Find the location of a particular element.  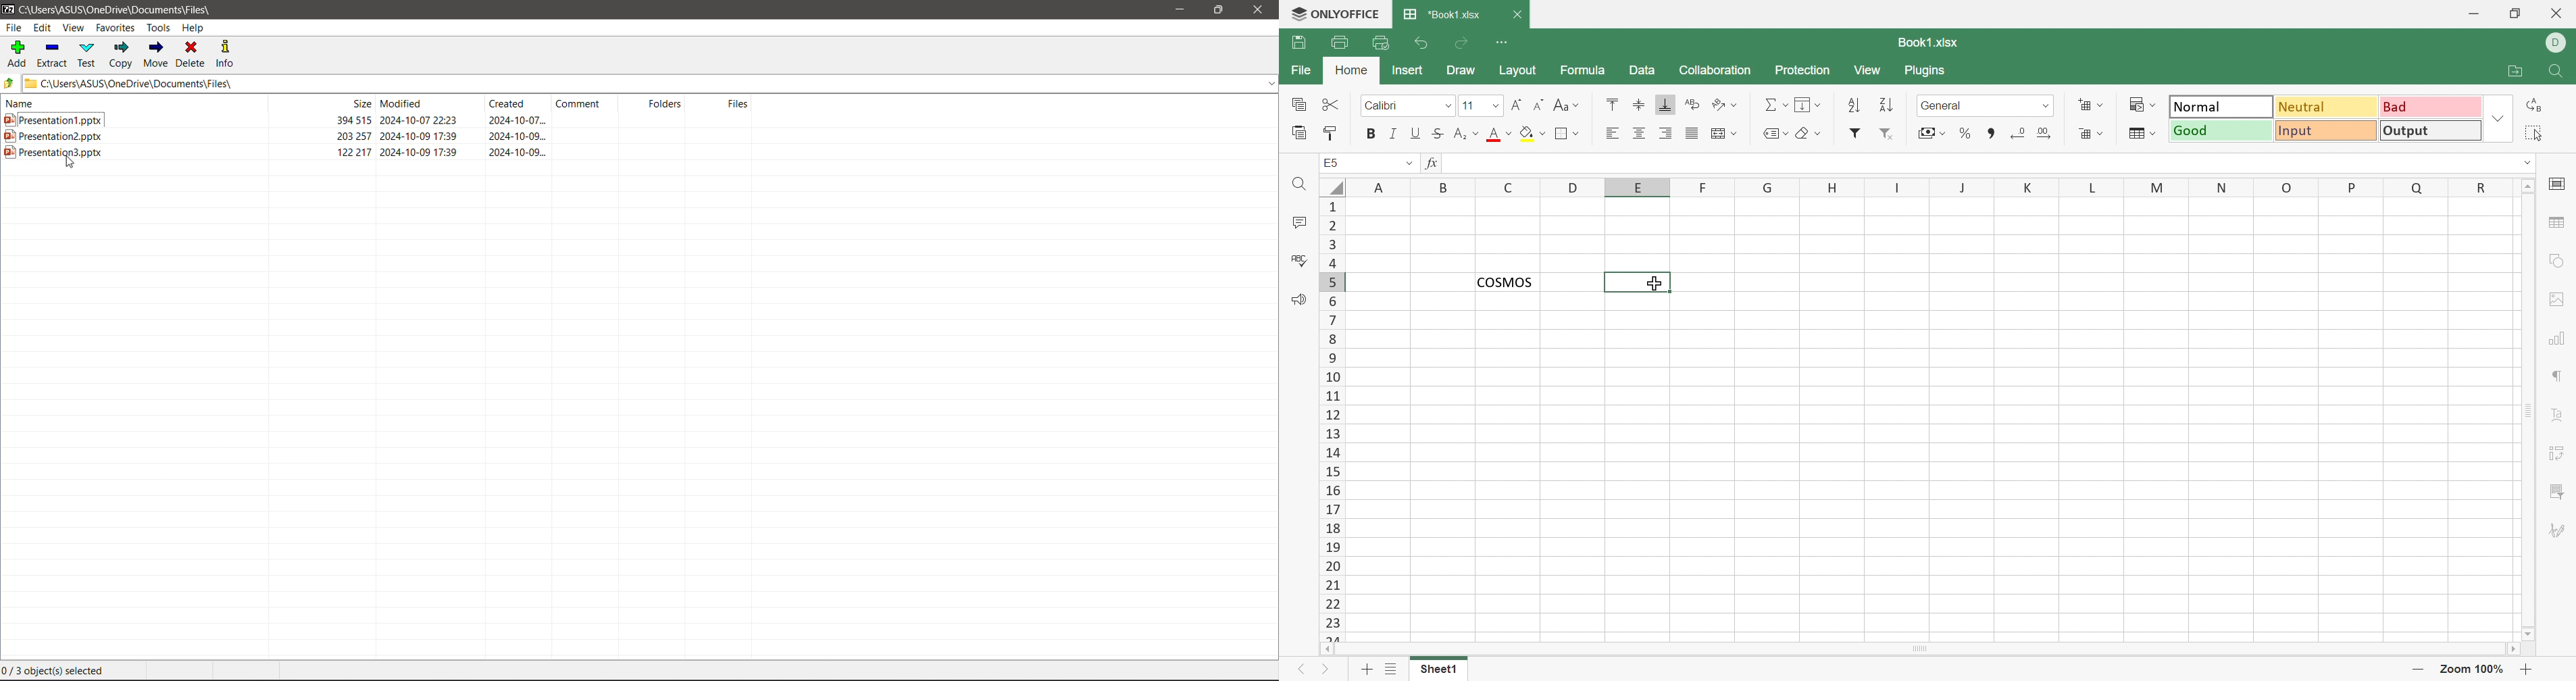

Zoom in is located at coordinates (2528, 670).